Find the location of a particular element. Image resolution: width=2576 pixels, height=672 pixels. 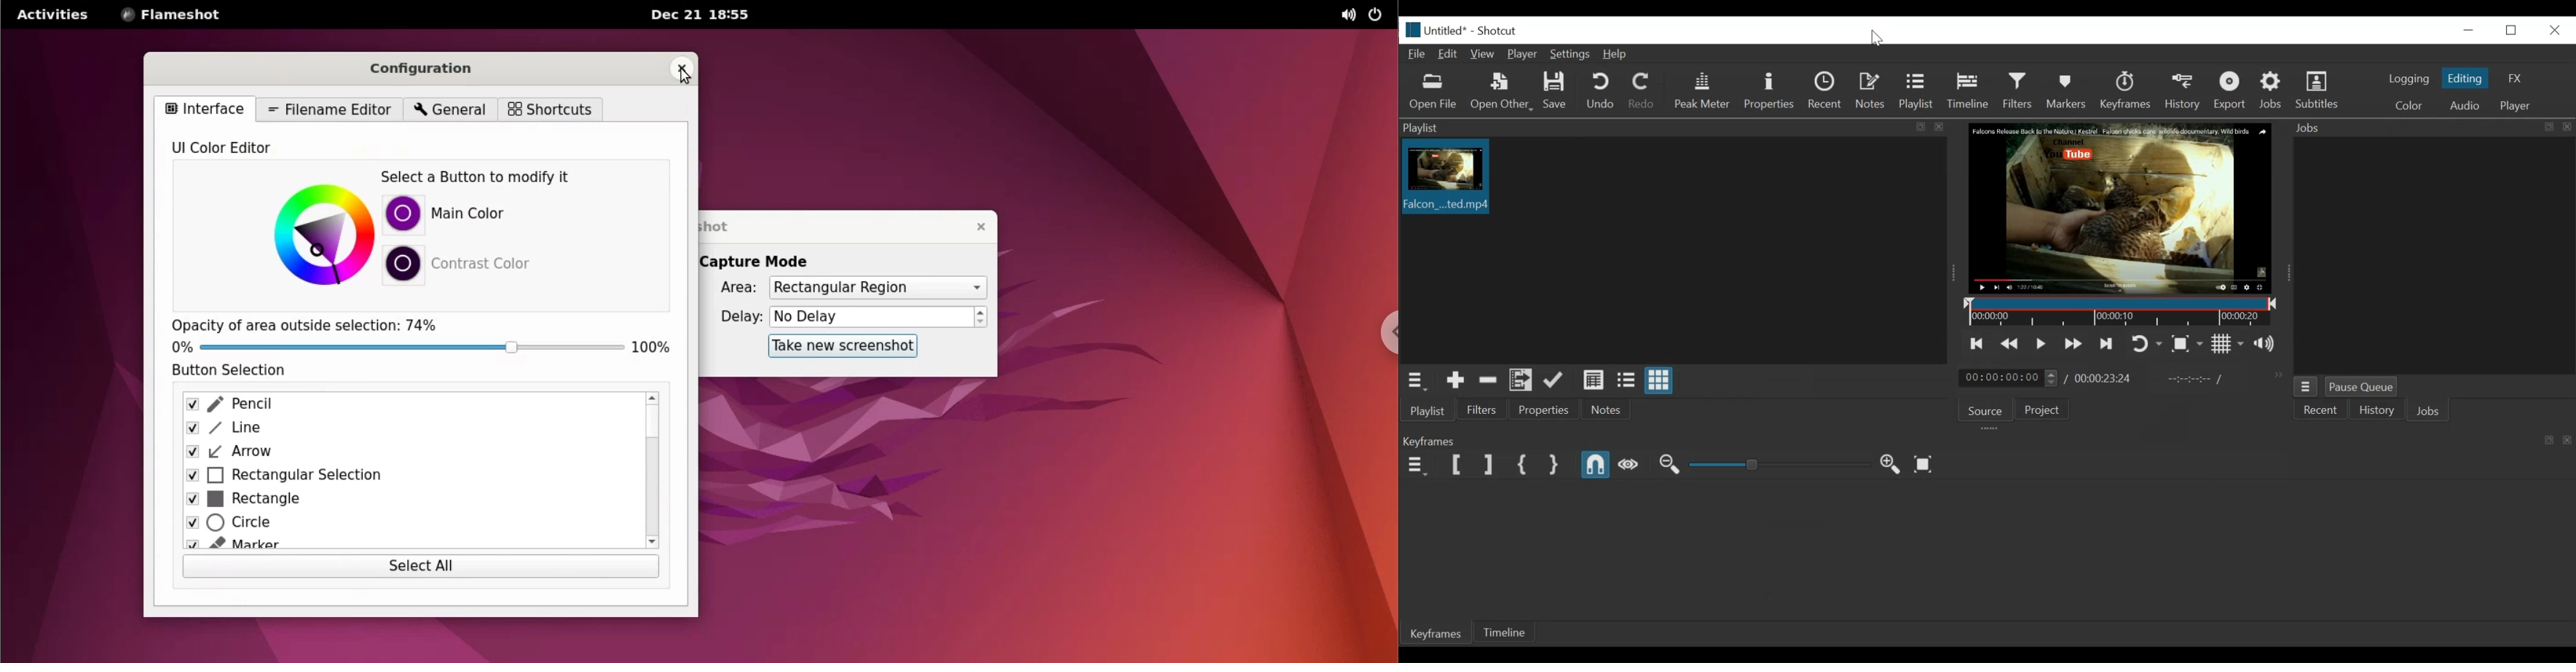

File name is located at coordinates (1435, 29).